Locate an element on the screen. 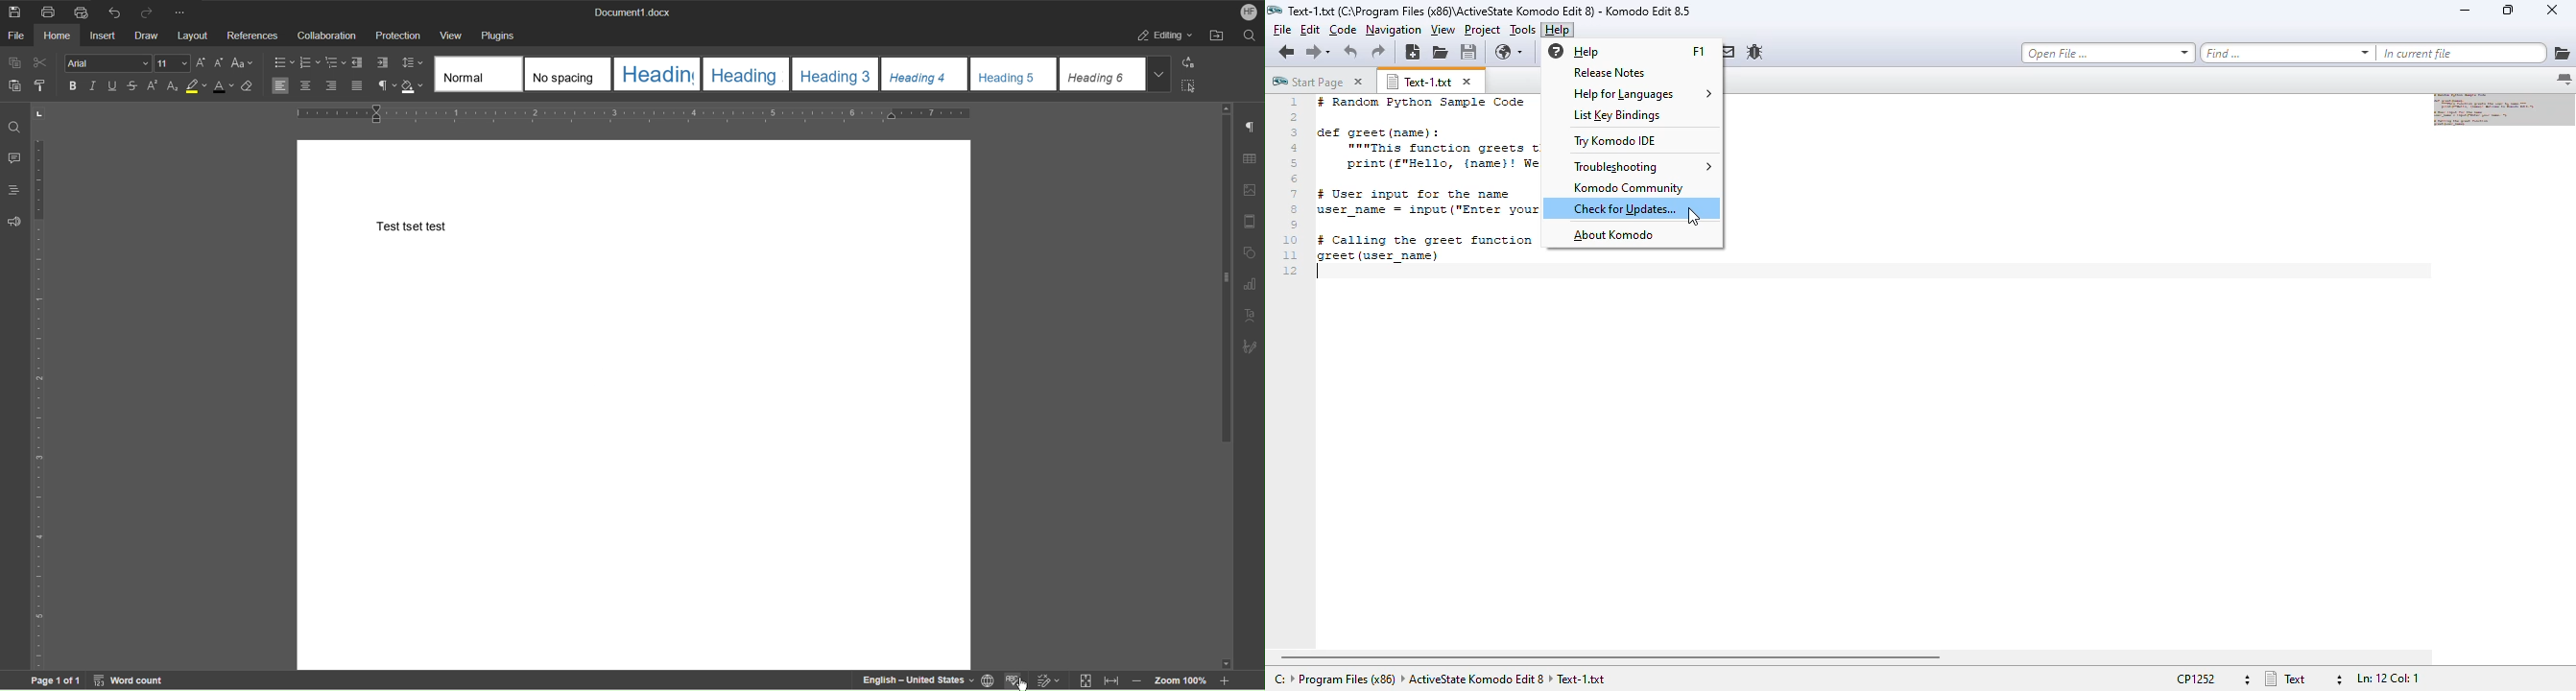 This screenshot has height=700, width=2576. Strikethrough is located at coordinates (134, 87).